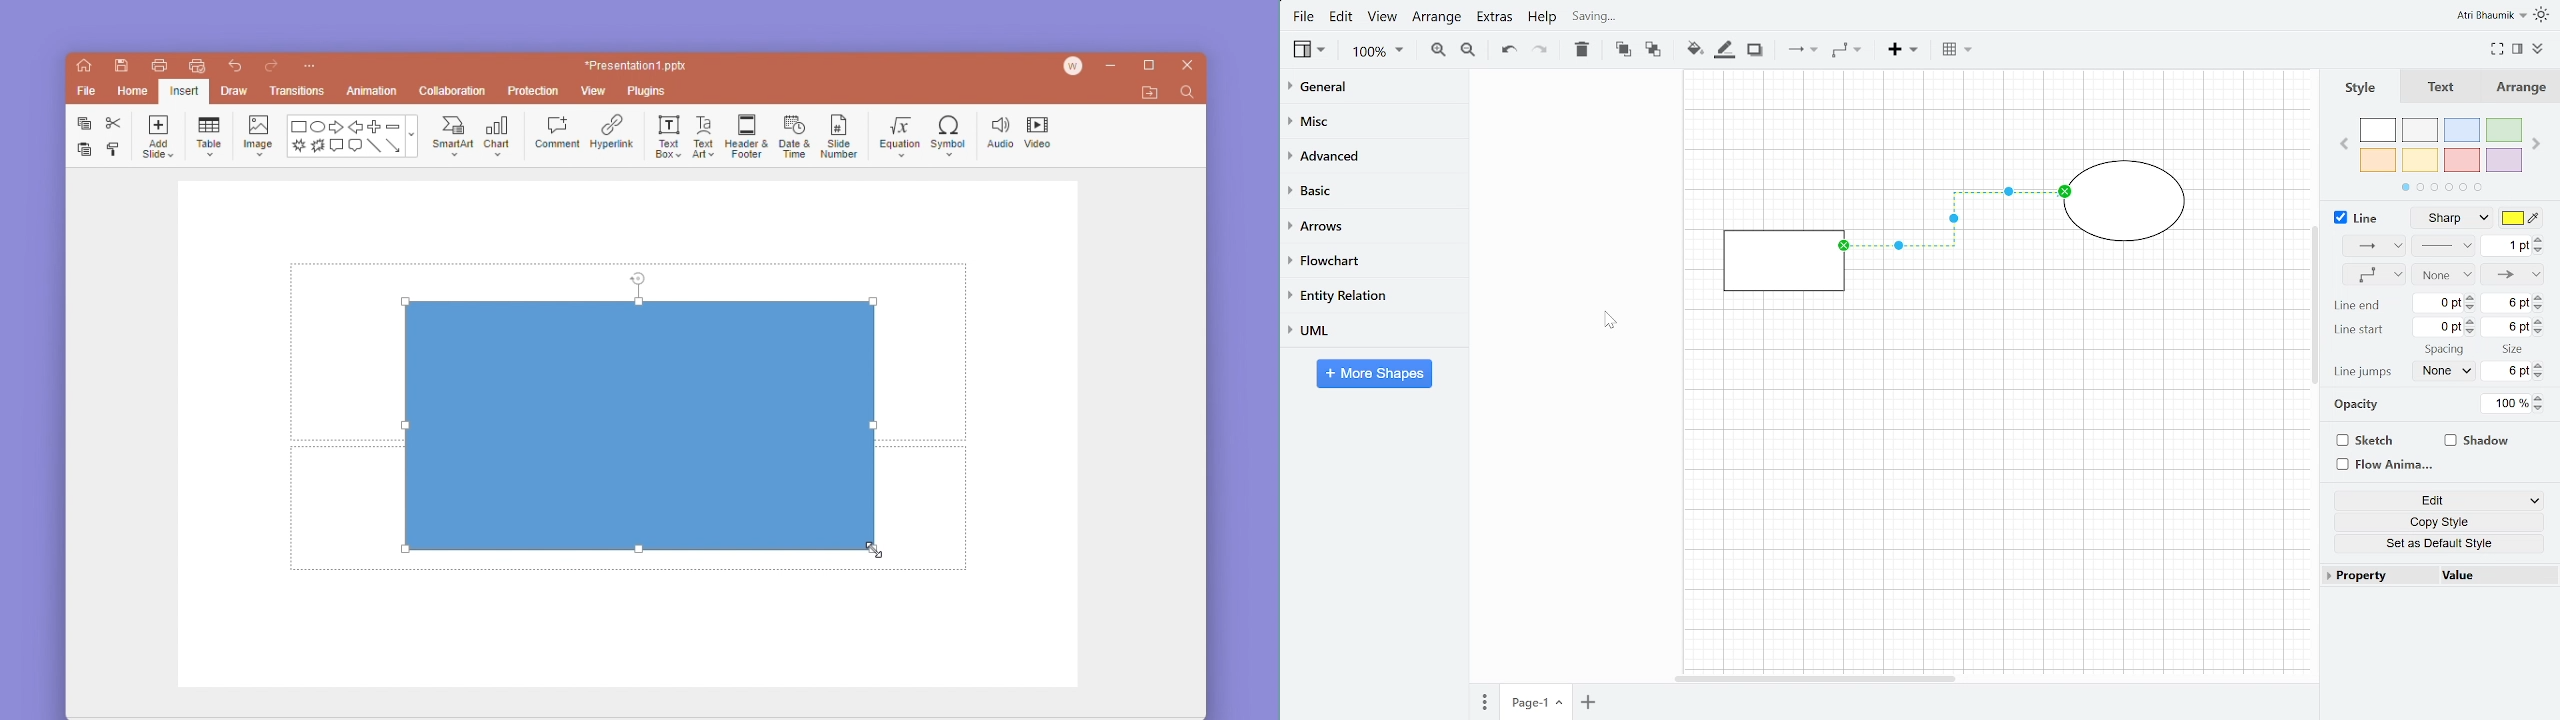 Image resolution: width=2576 pixels, height=728 pixels. Describe the element at coordinates (1438, 19) in the screenshot. I see `Arrange` at that location.